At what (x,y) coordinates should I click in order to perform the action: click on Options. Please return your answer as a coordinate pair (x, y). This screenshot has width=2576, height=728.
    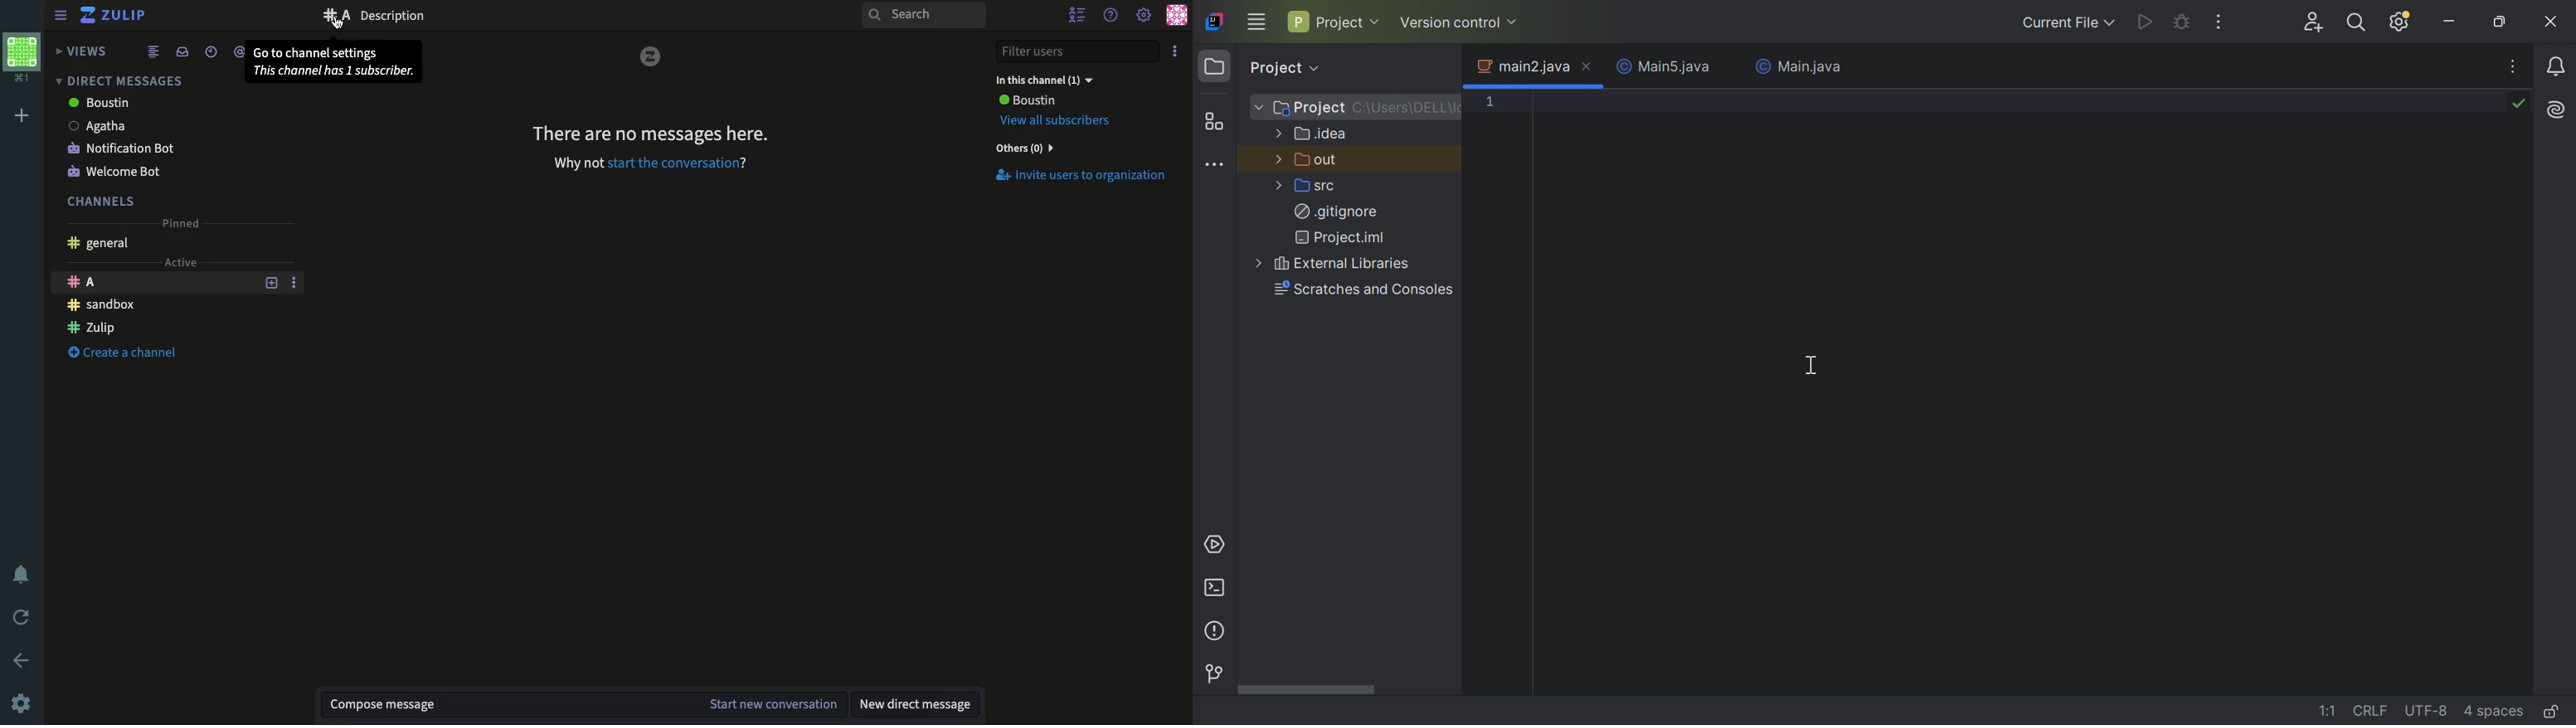
    Looking at the image, I should click on (1176, 51).